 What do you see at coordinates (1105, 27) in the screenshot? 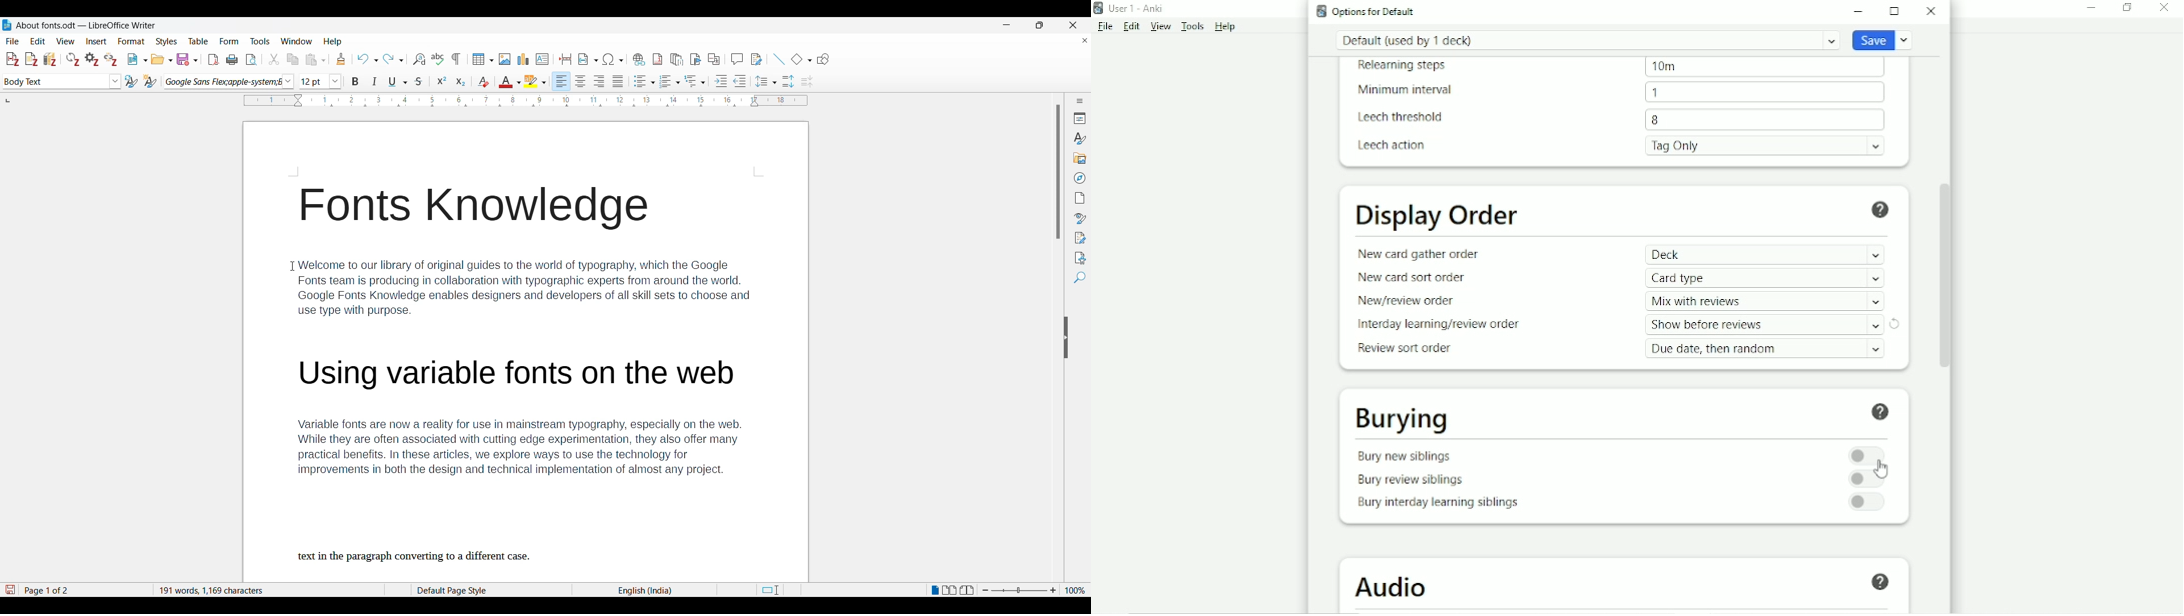
I see `File` at bounding box center [1105, 27].